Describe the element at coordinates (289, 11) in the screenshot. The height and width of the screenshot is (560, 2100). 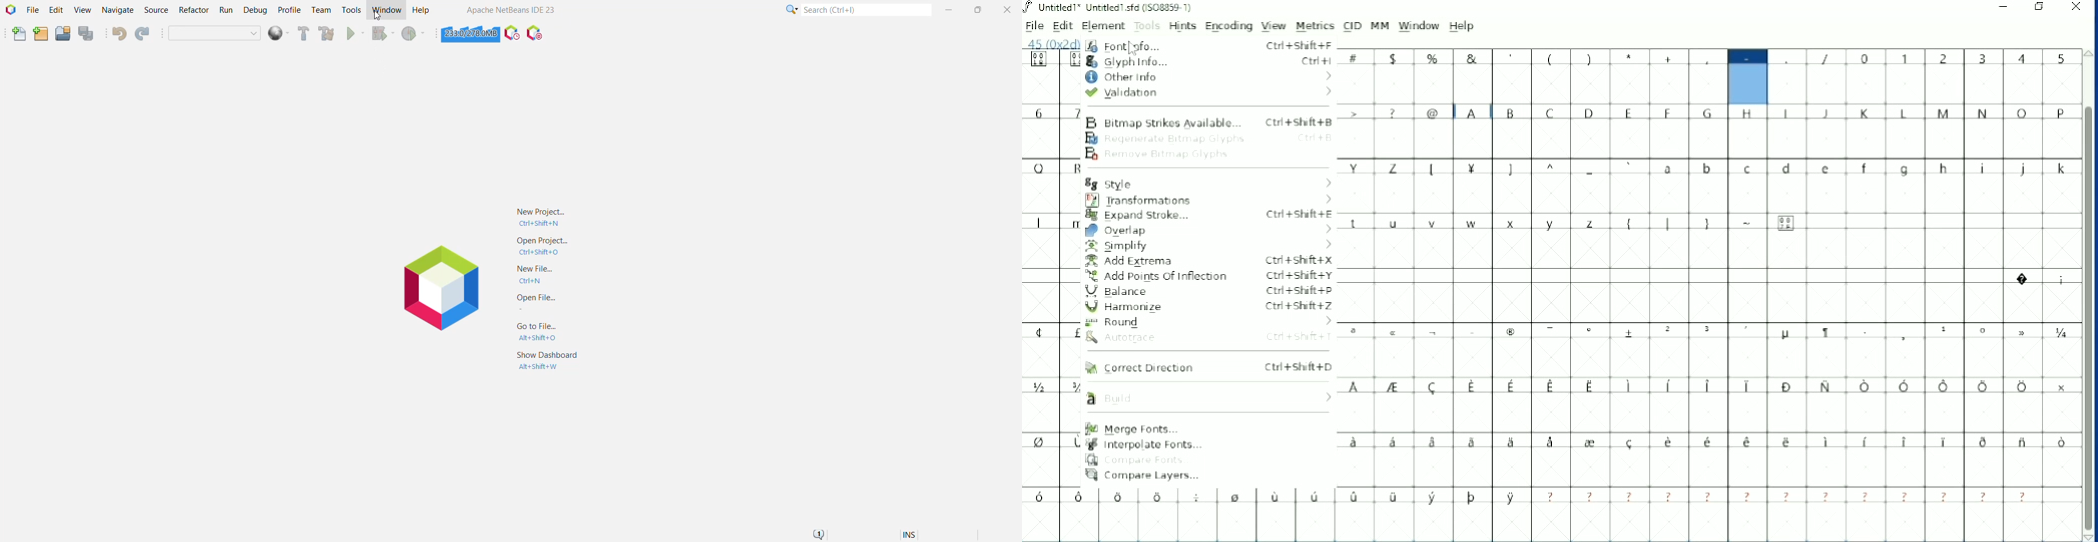
I see `Profile` at that location.